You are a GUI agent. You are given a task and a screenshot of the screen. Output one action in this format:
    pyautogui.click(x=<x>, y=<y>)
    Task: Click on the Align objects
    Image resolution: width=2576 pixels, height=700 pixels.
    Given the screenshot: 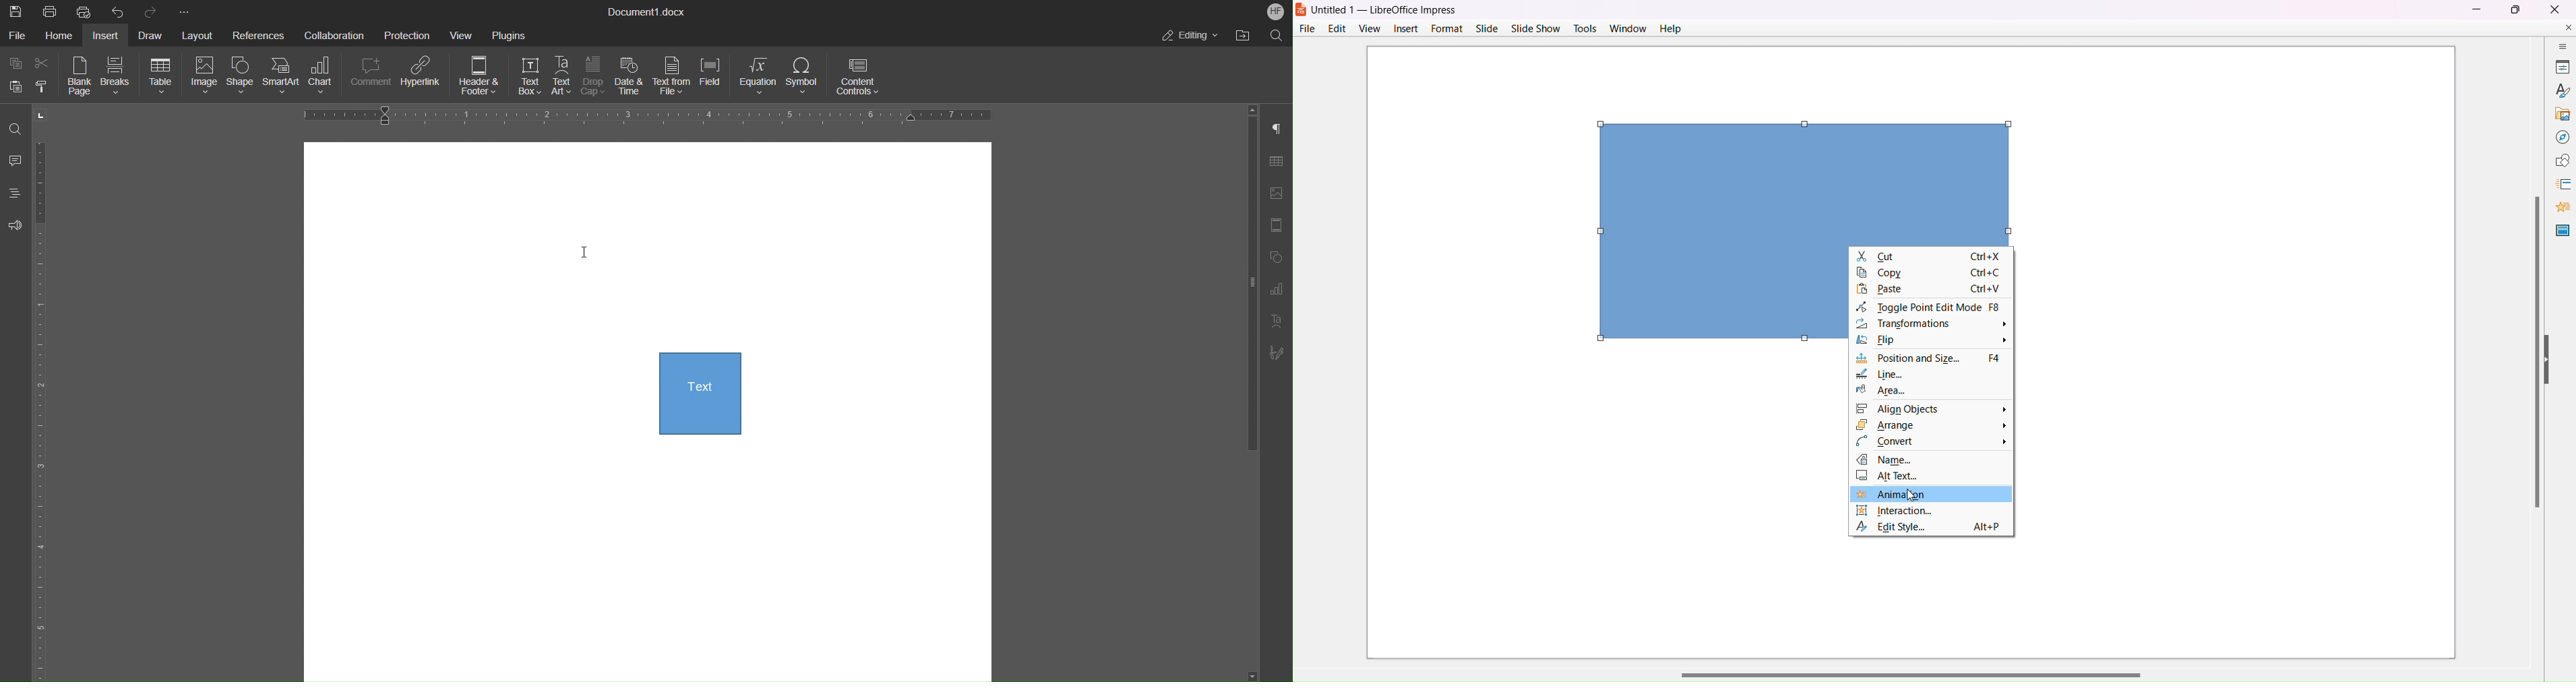 What is the action you would take?
    pyautogui.click(x=1934, y=409)
    